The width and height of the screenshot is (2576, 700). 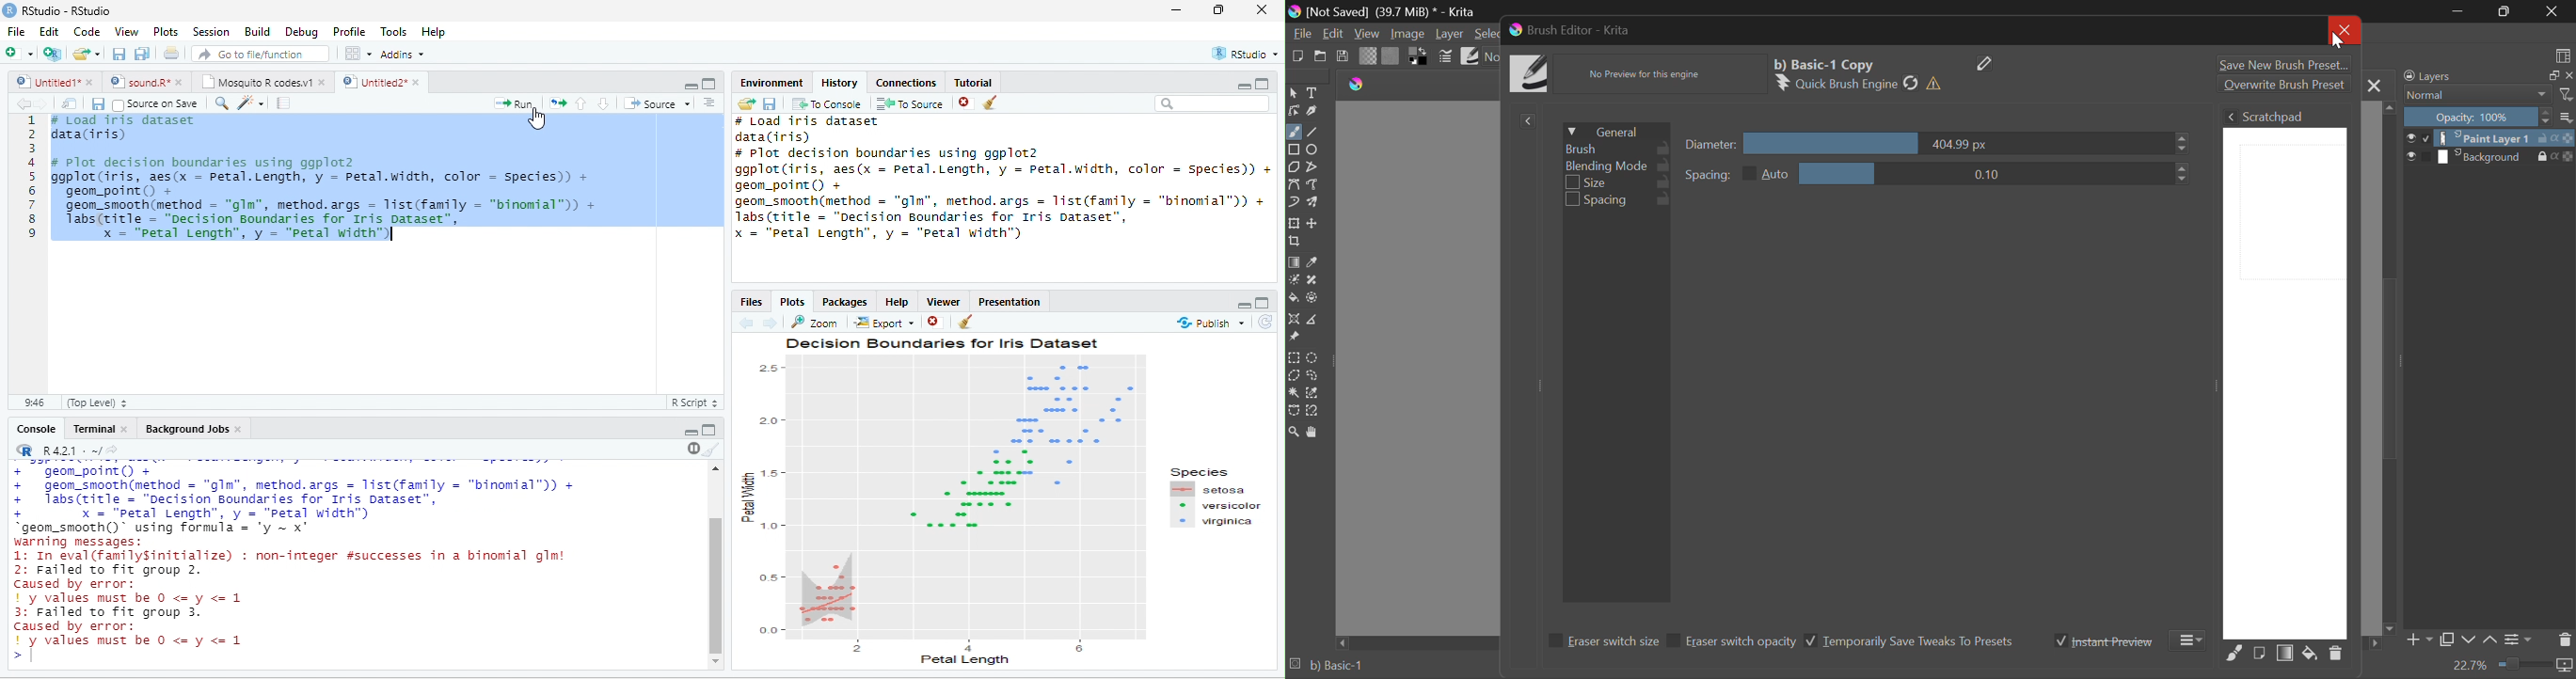 I want to click on + geOR_poIntLl +
+ geom_smooth(method = "glm", method.args = Tist(family = "binomial™) +

+ labs(title = "Decision Boundaries for Iris Dataset”,

+ x = "petal Length”, y = "Petal width"), so click(x=293, y=492).